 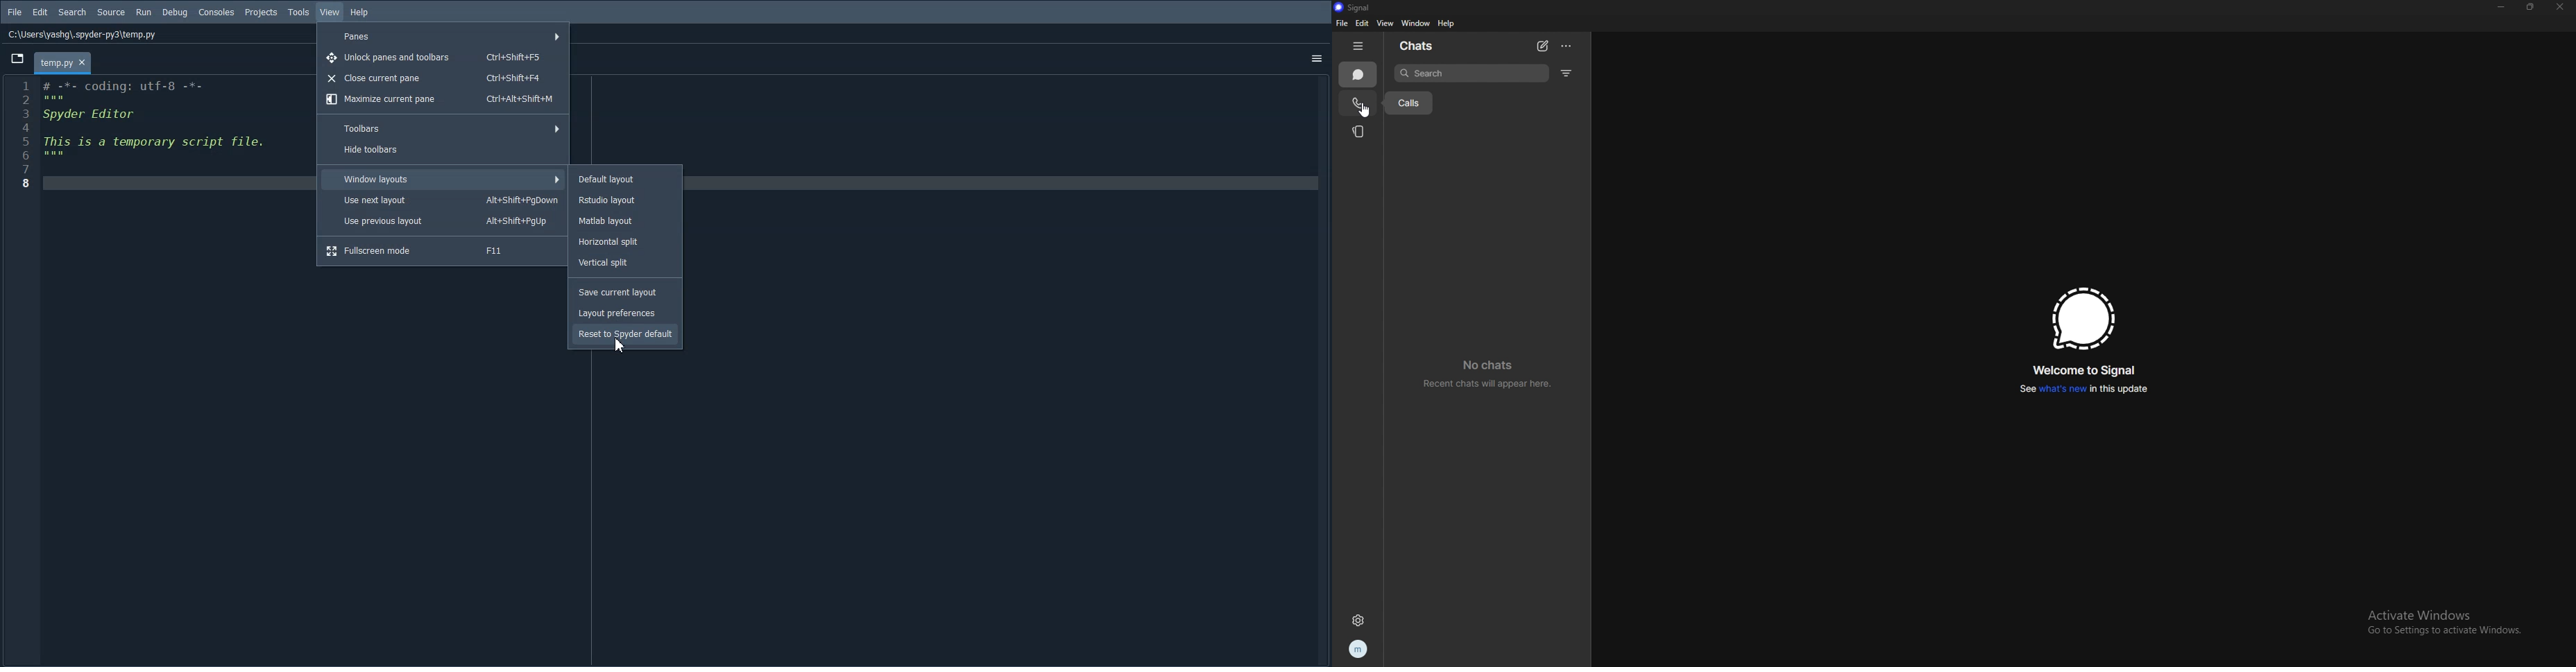 I want to click on Horizontal split, so click(x=626, y=241).